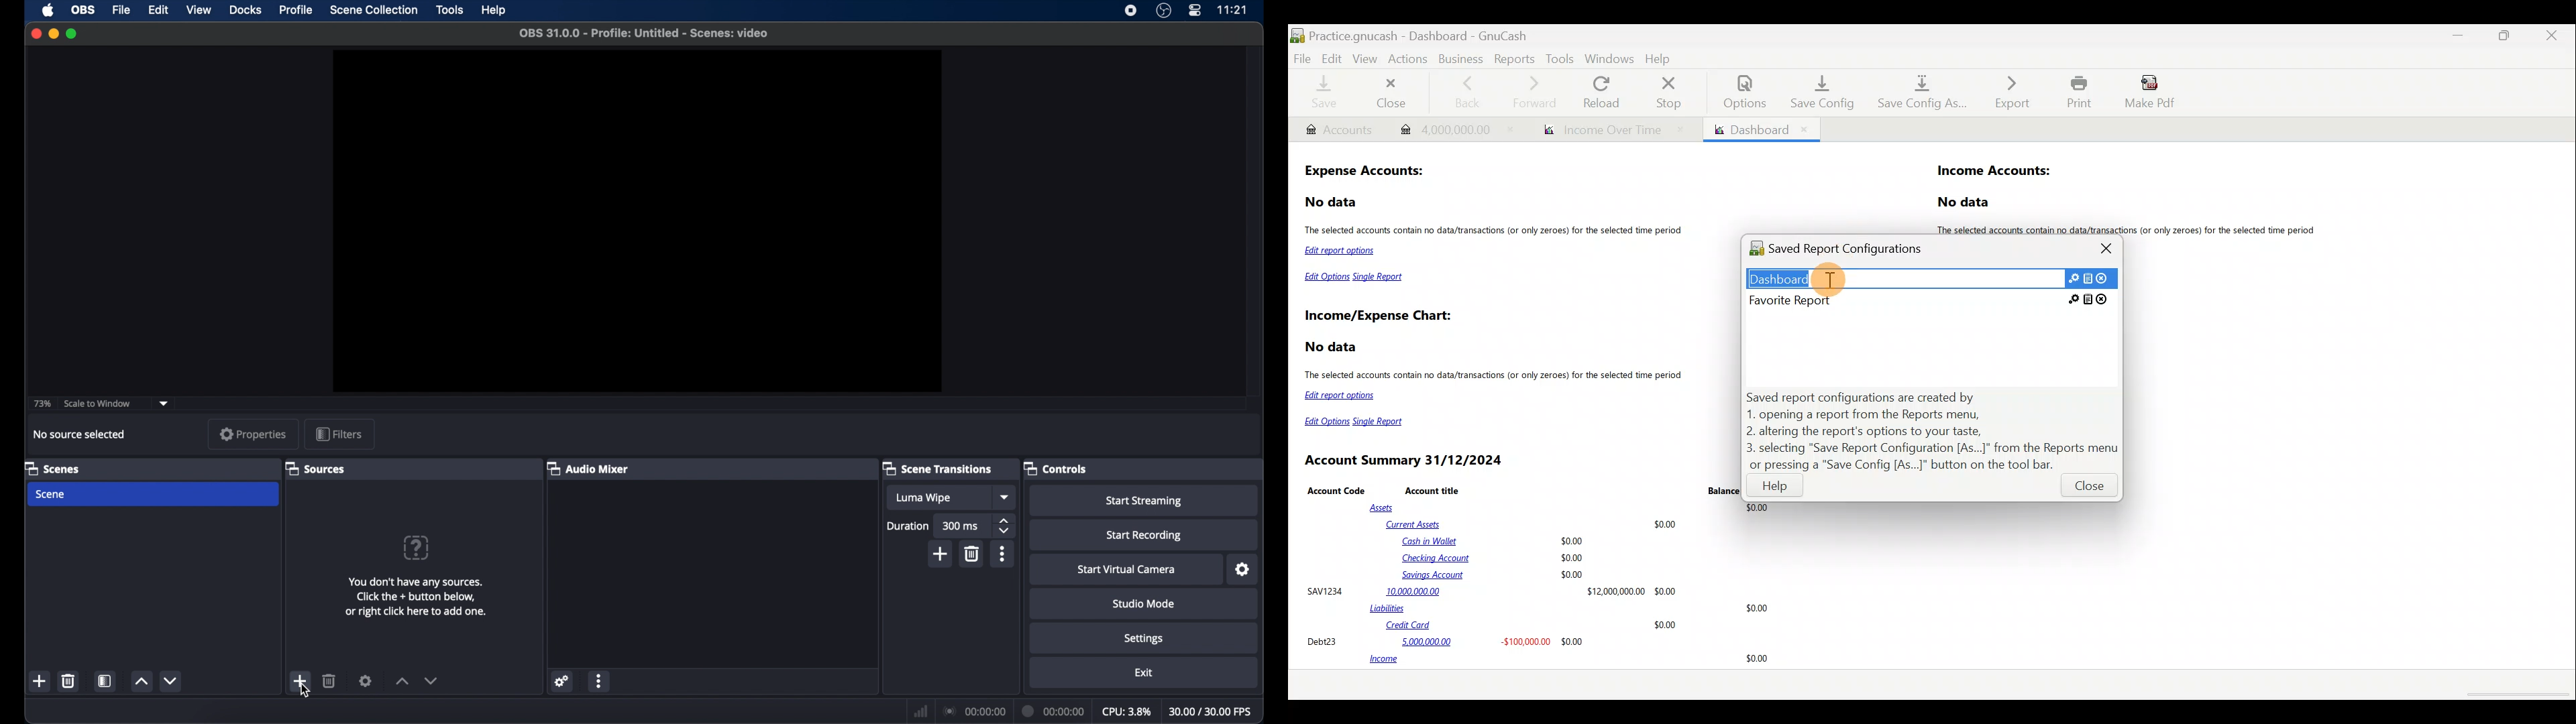 The image size is (2576, 728). I want to click on settings, so click(562, 681).